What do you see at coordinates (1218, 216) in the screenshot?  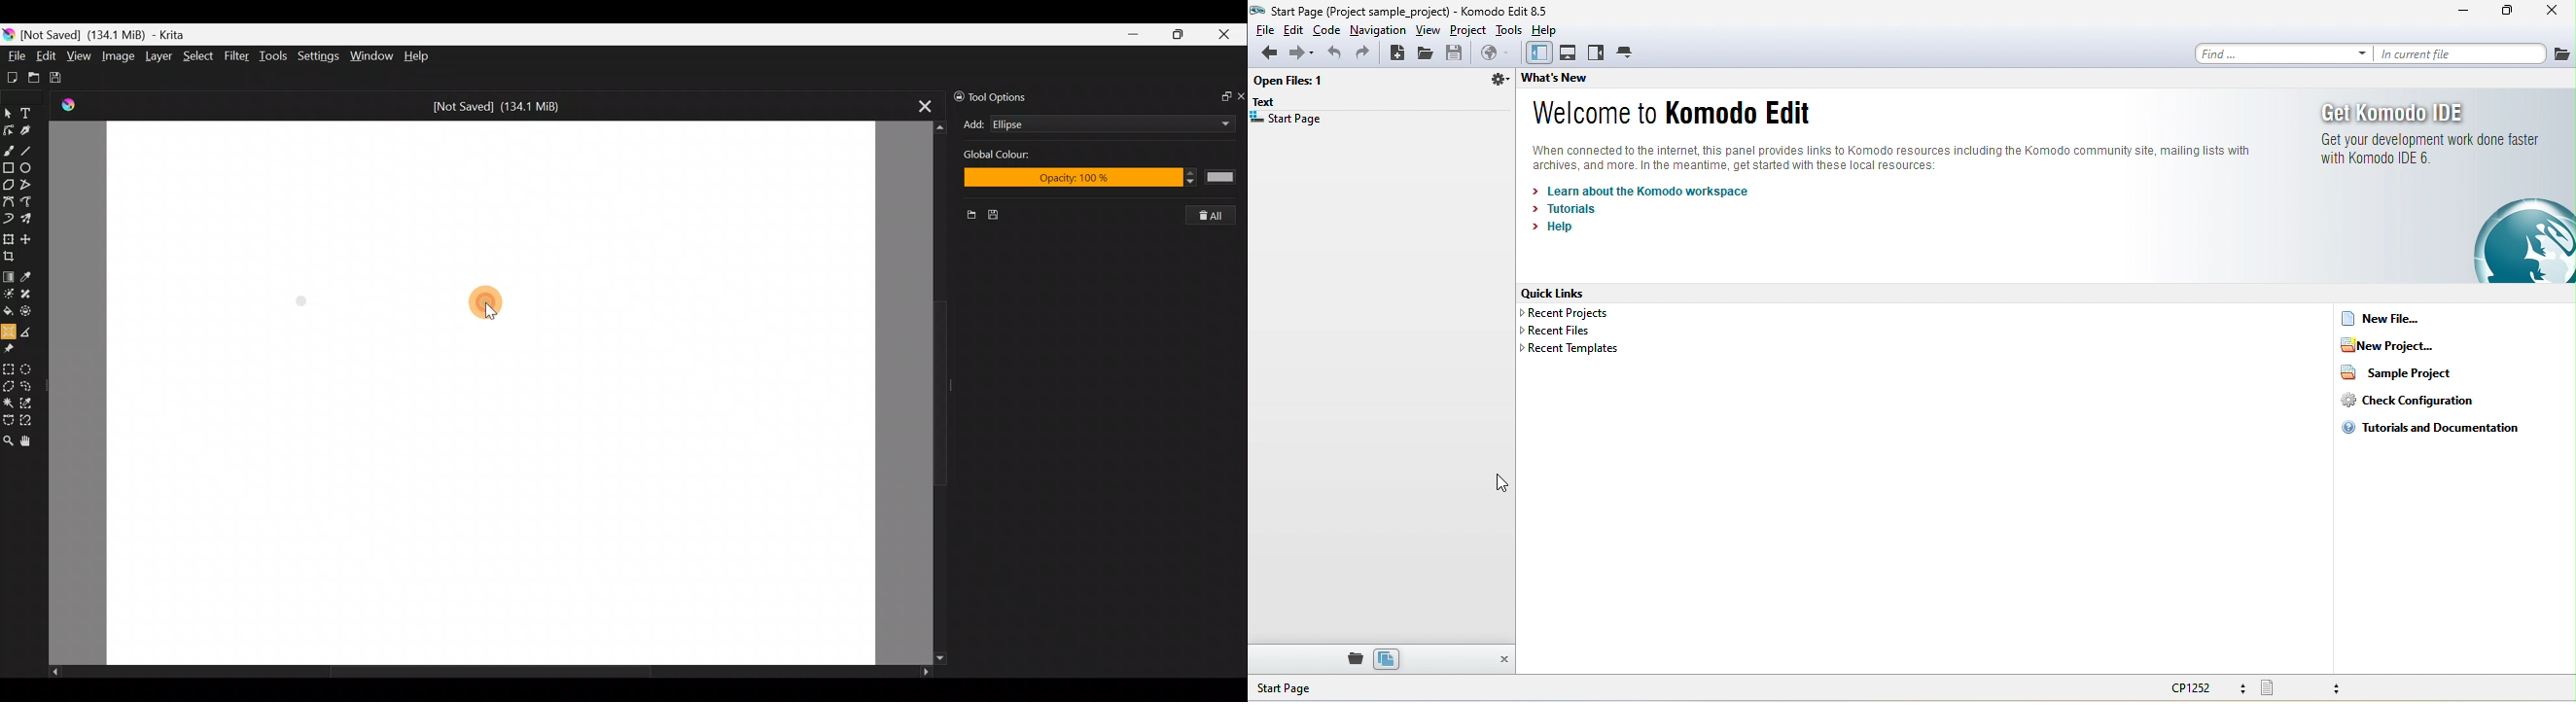 I see `Delete all` at bounding box center [1218, 216].